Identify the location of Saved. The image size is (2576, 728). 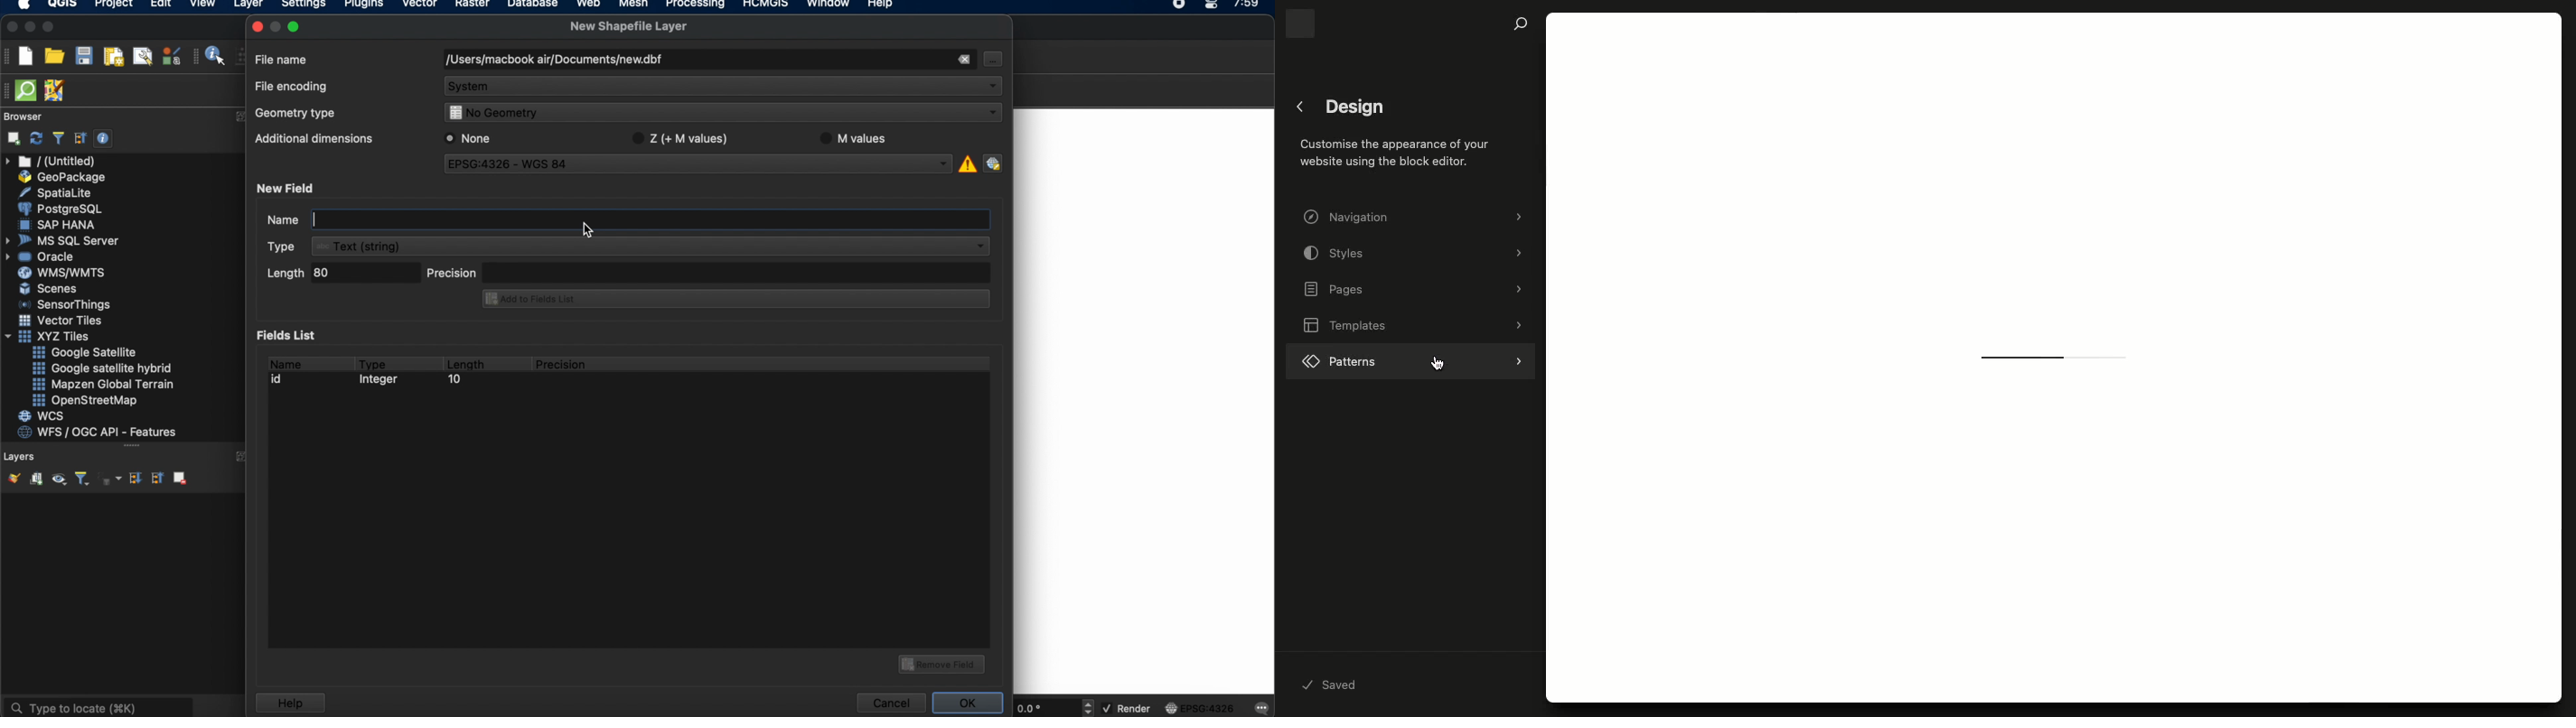
(1334, 686).